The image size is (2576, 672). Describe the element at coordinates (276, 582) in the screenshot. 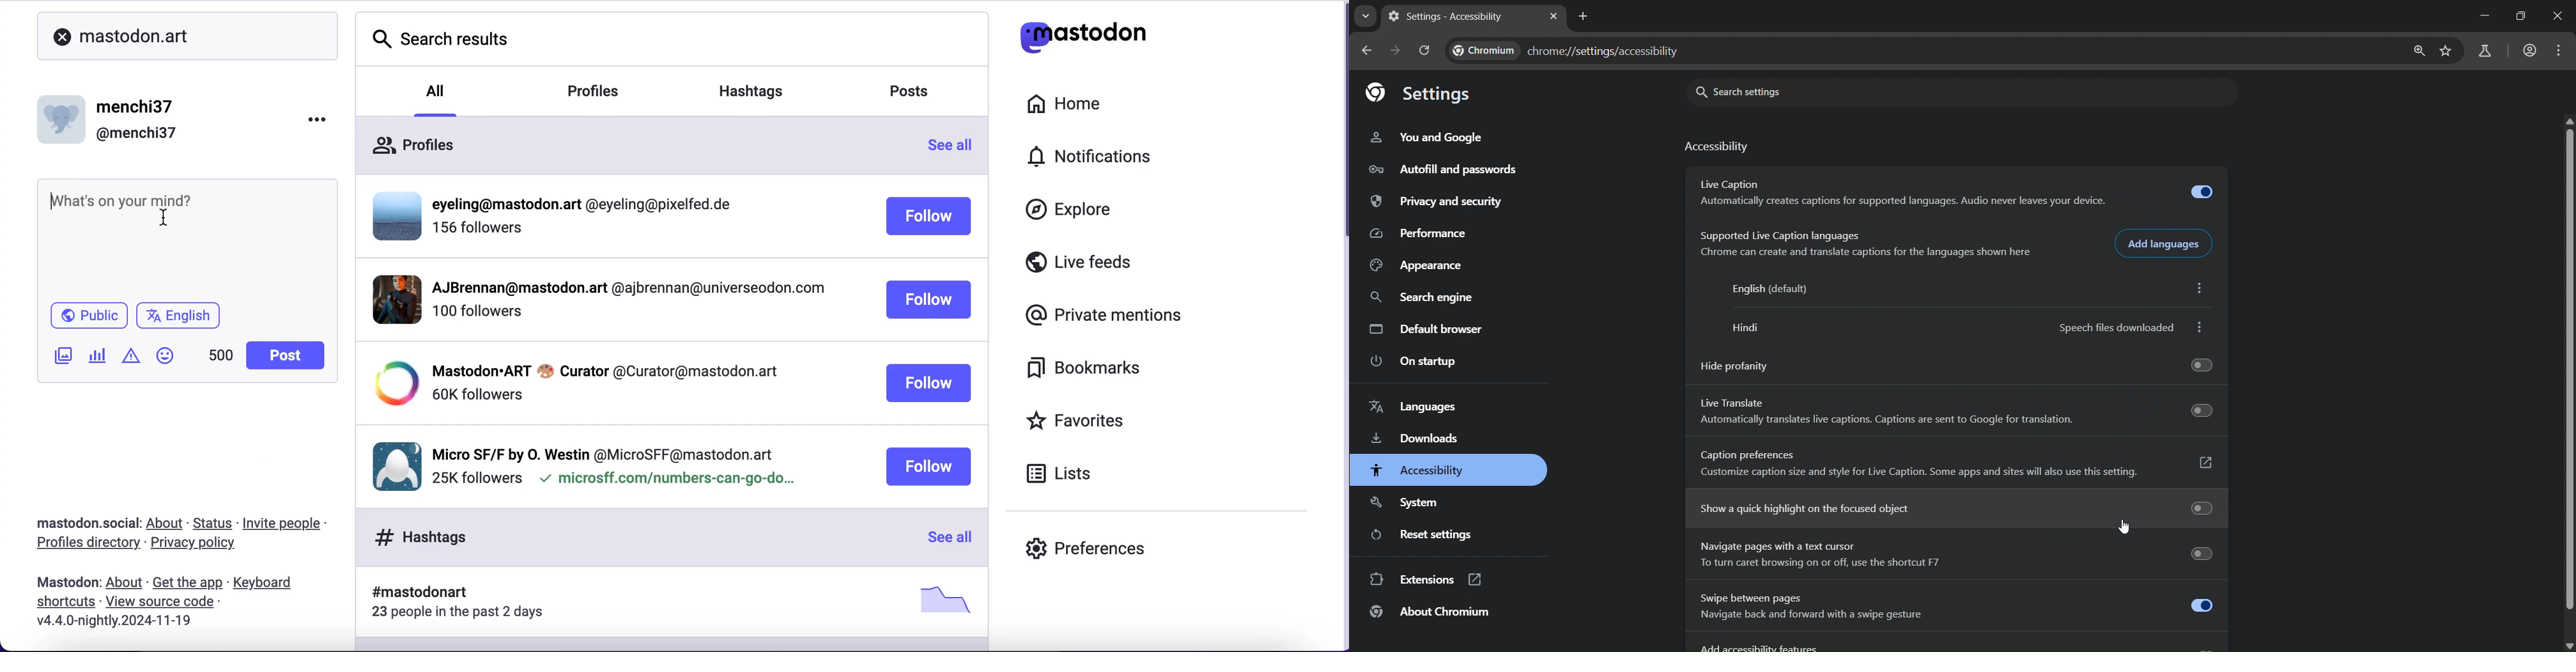

I see `keyboard` at that location.